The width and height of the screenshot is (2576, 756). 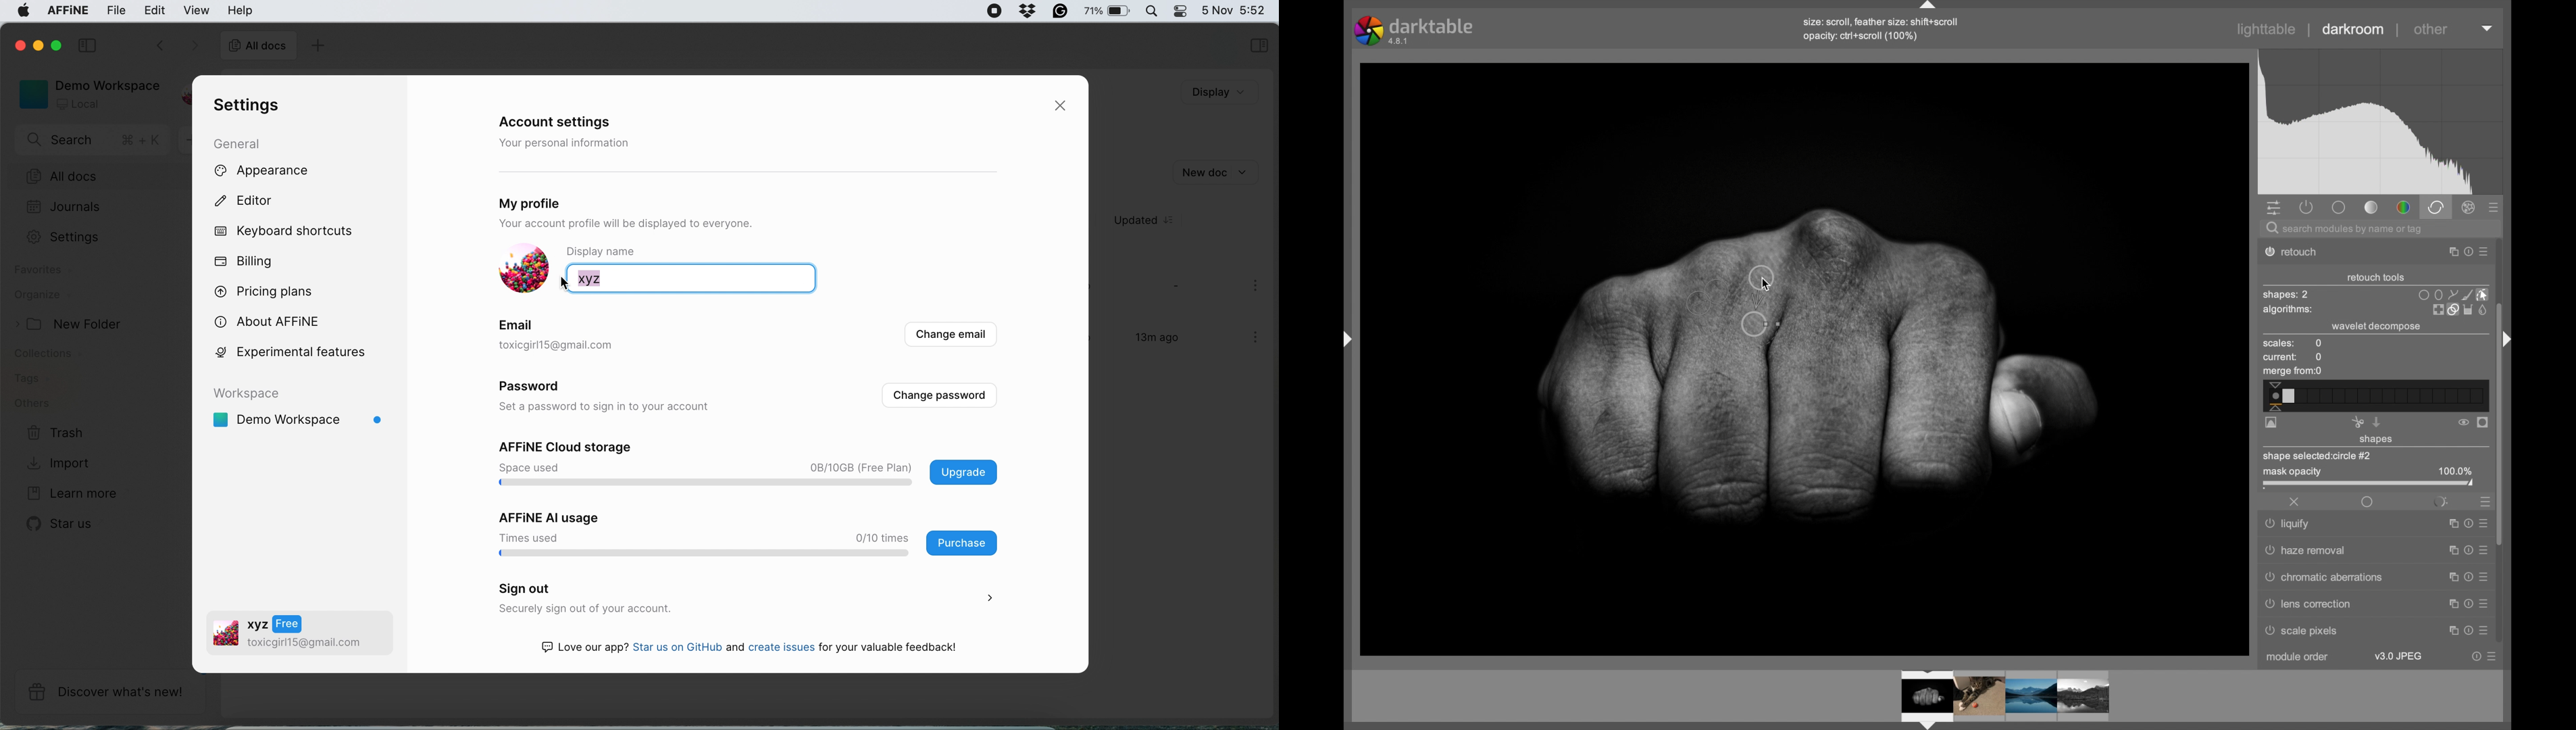 I want to click on view, so click(x=198, y=10).